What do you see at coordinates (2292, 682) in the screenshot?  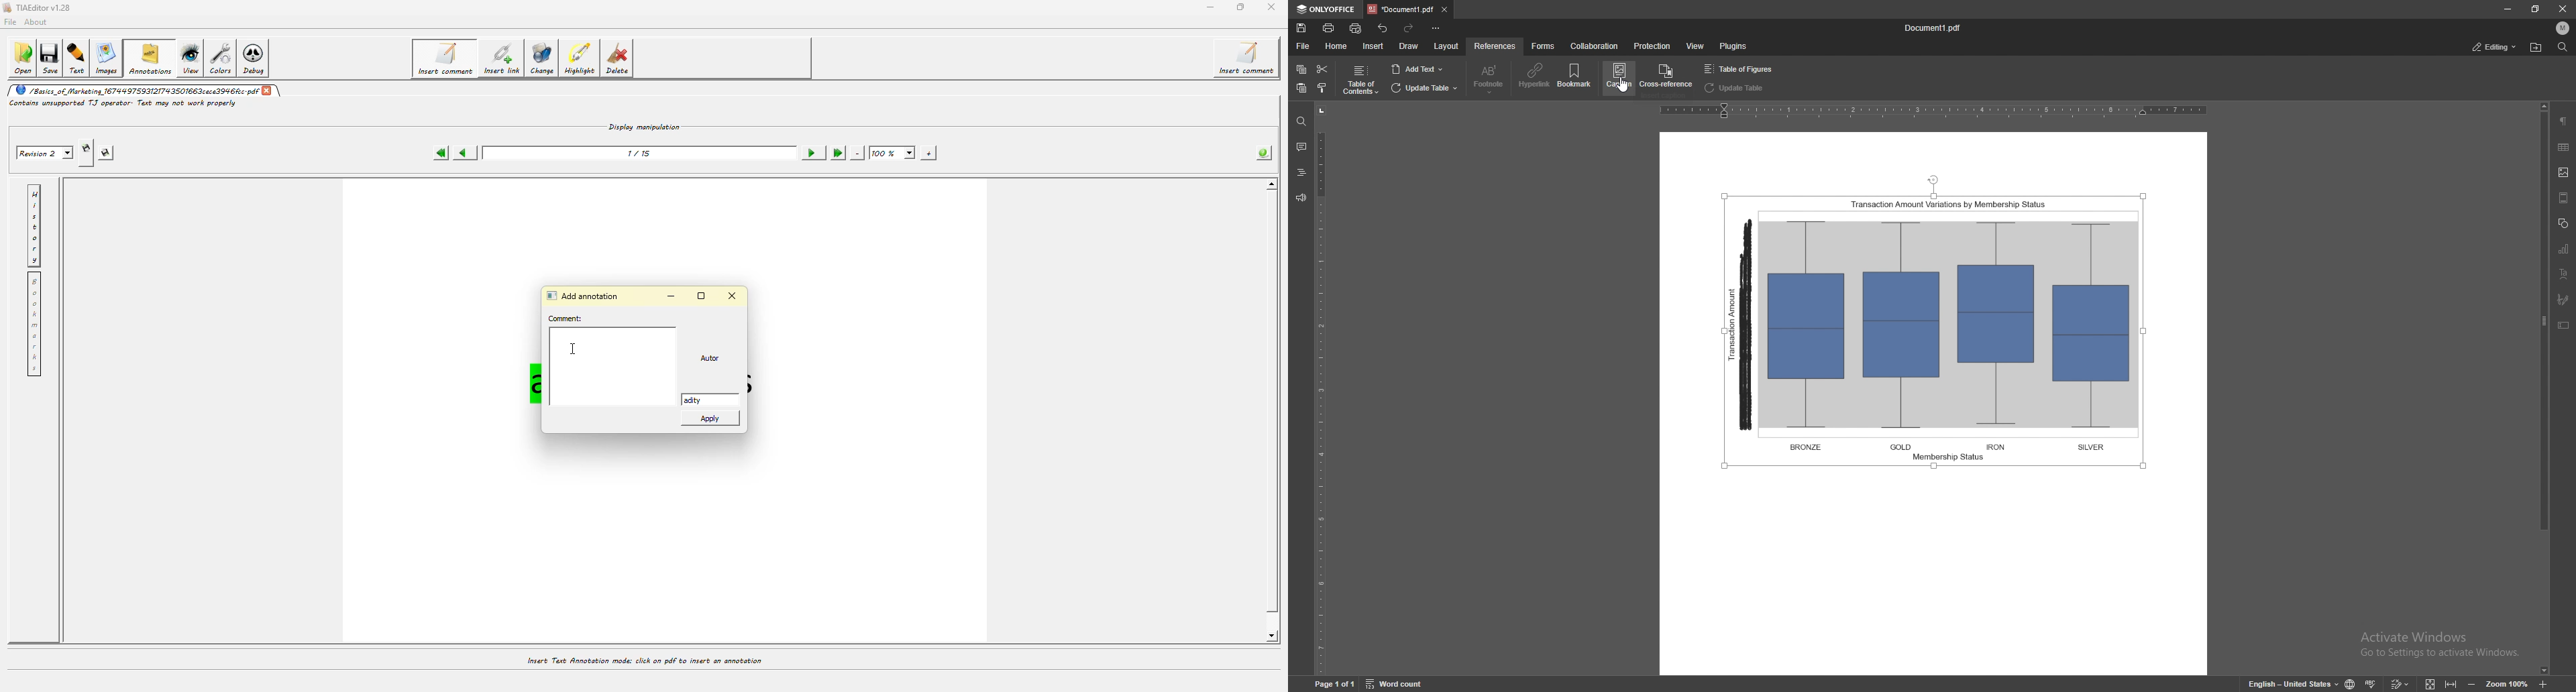 I see `change text language` at bounding box center [2292, 682].